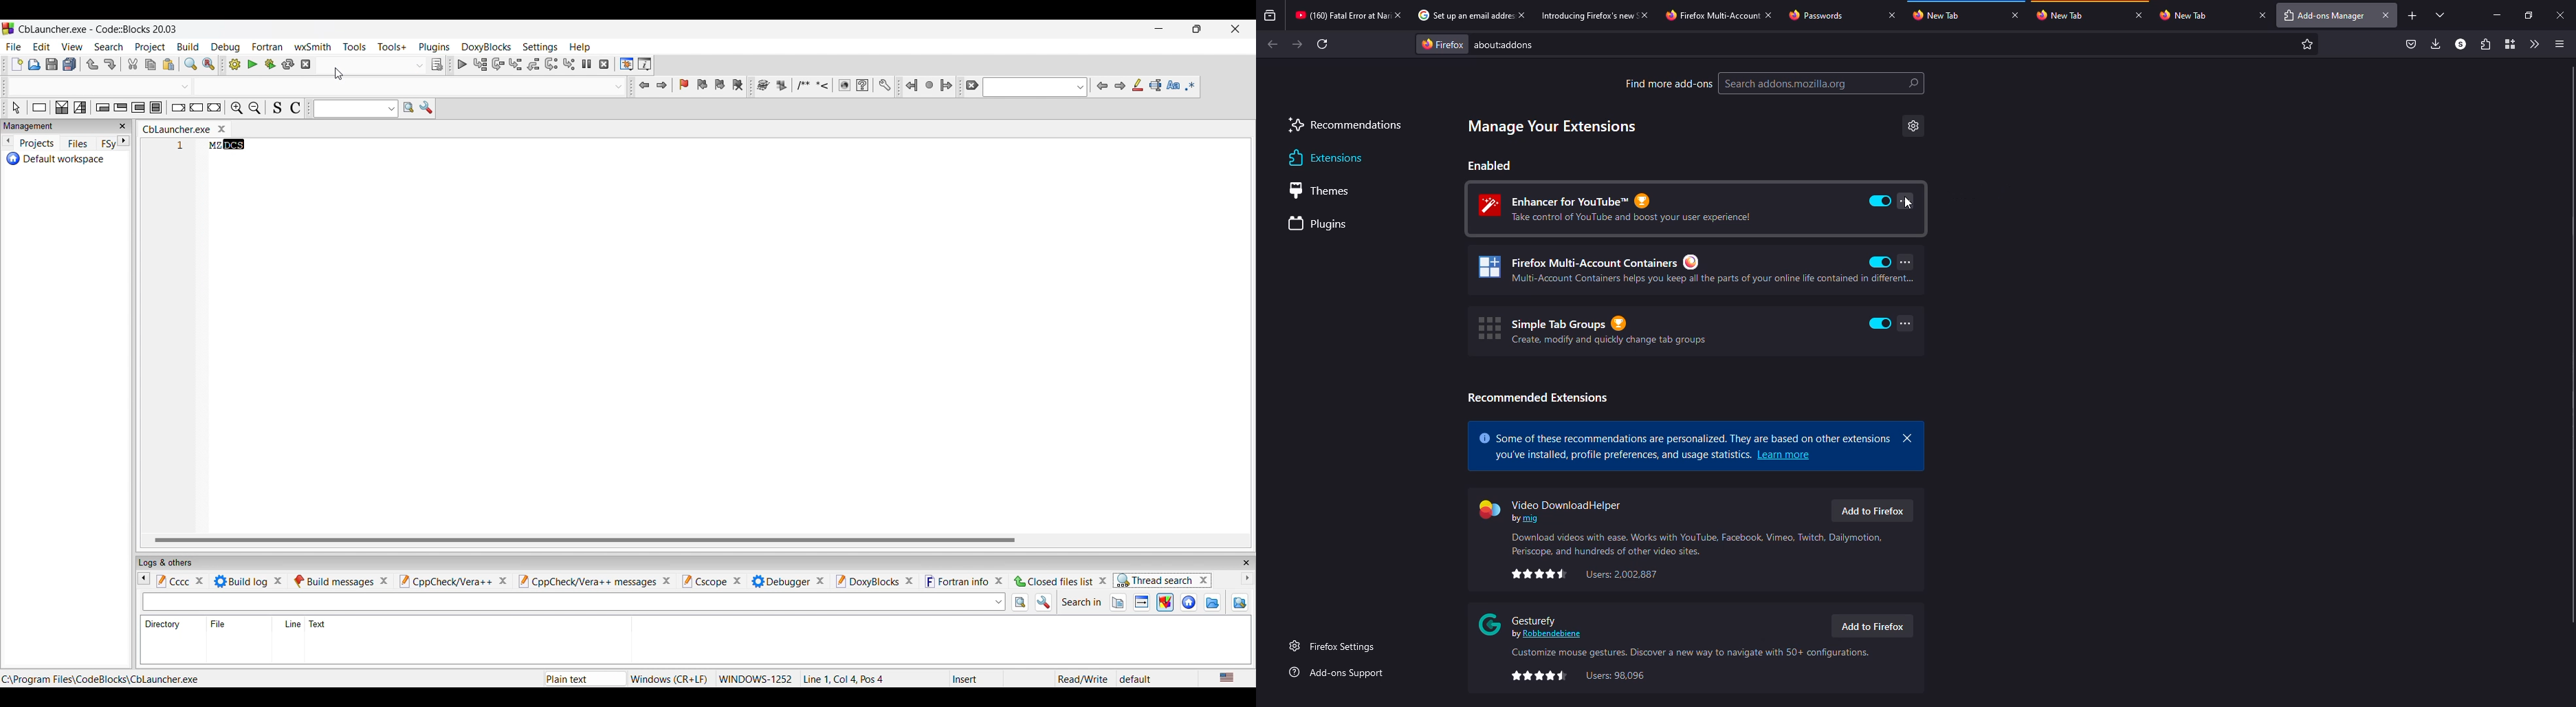 This screenshot has width=2576, height=728. Describe the element at coordinates (173, 581) in the screenshot. I see `Cccc` at that location.